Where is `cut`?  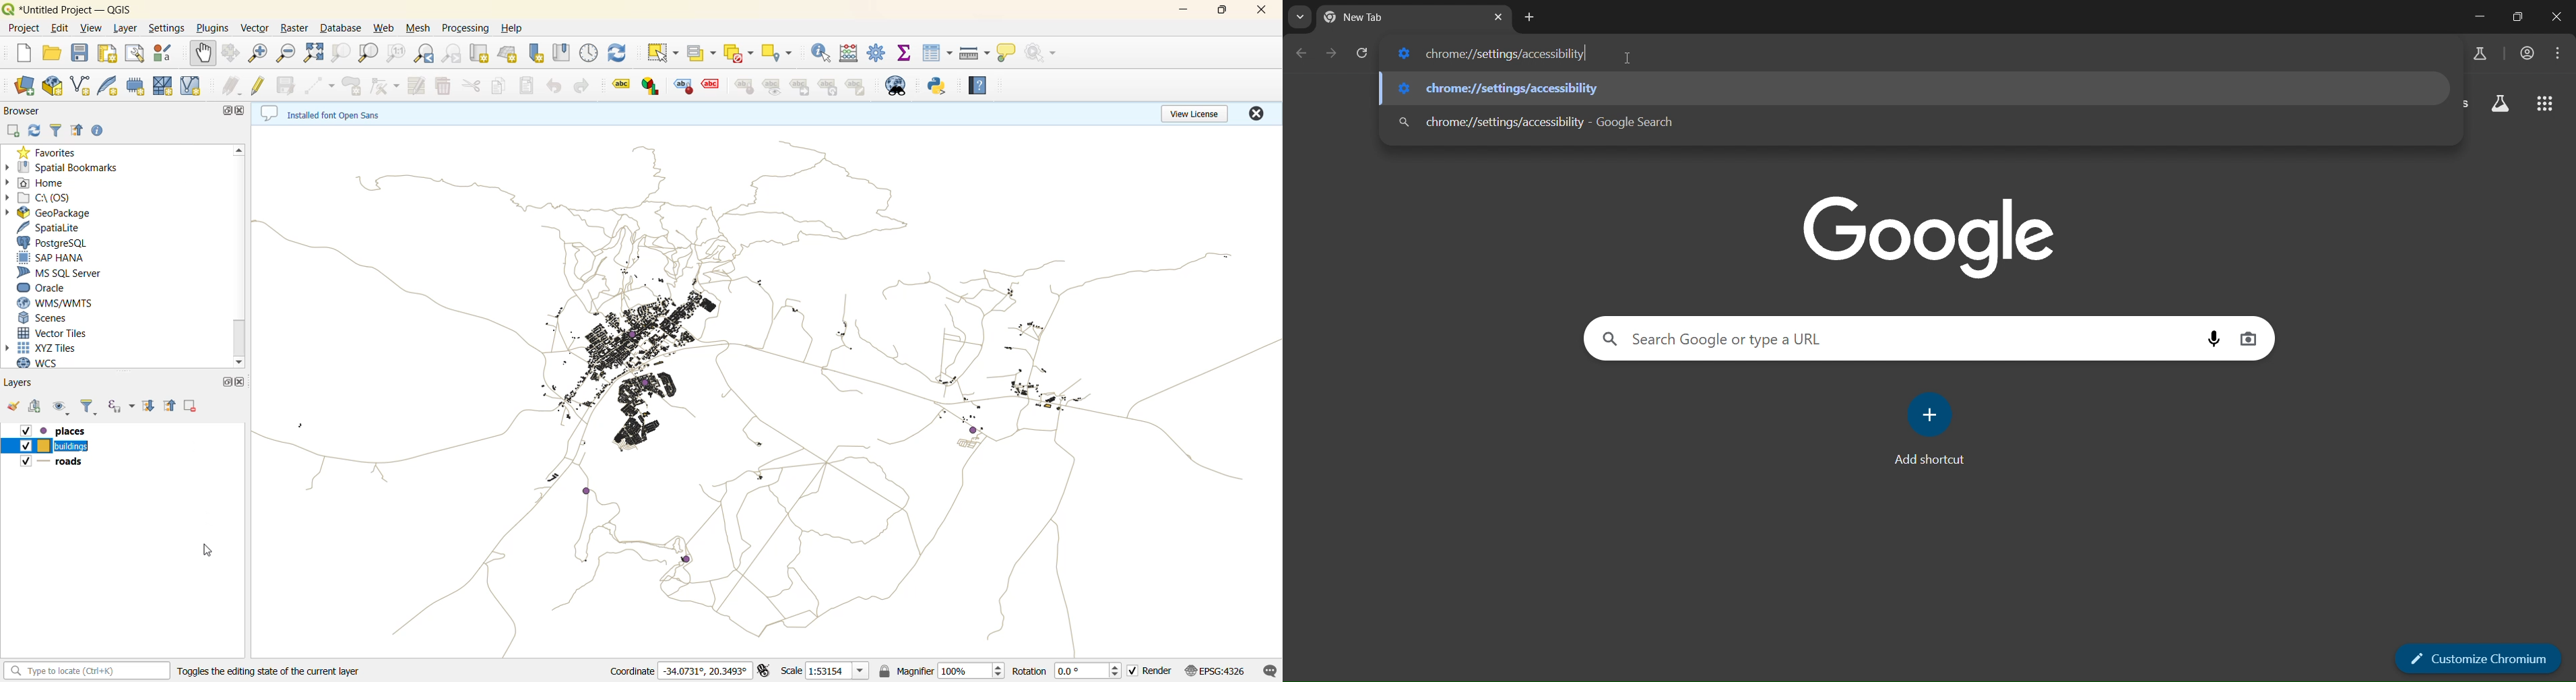
cut is located at coordinates (470, 85).